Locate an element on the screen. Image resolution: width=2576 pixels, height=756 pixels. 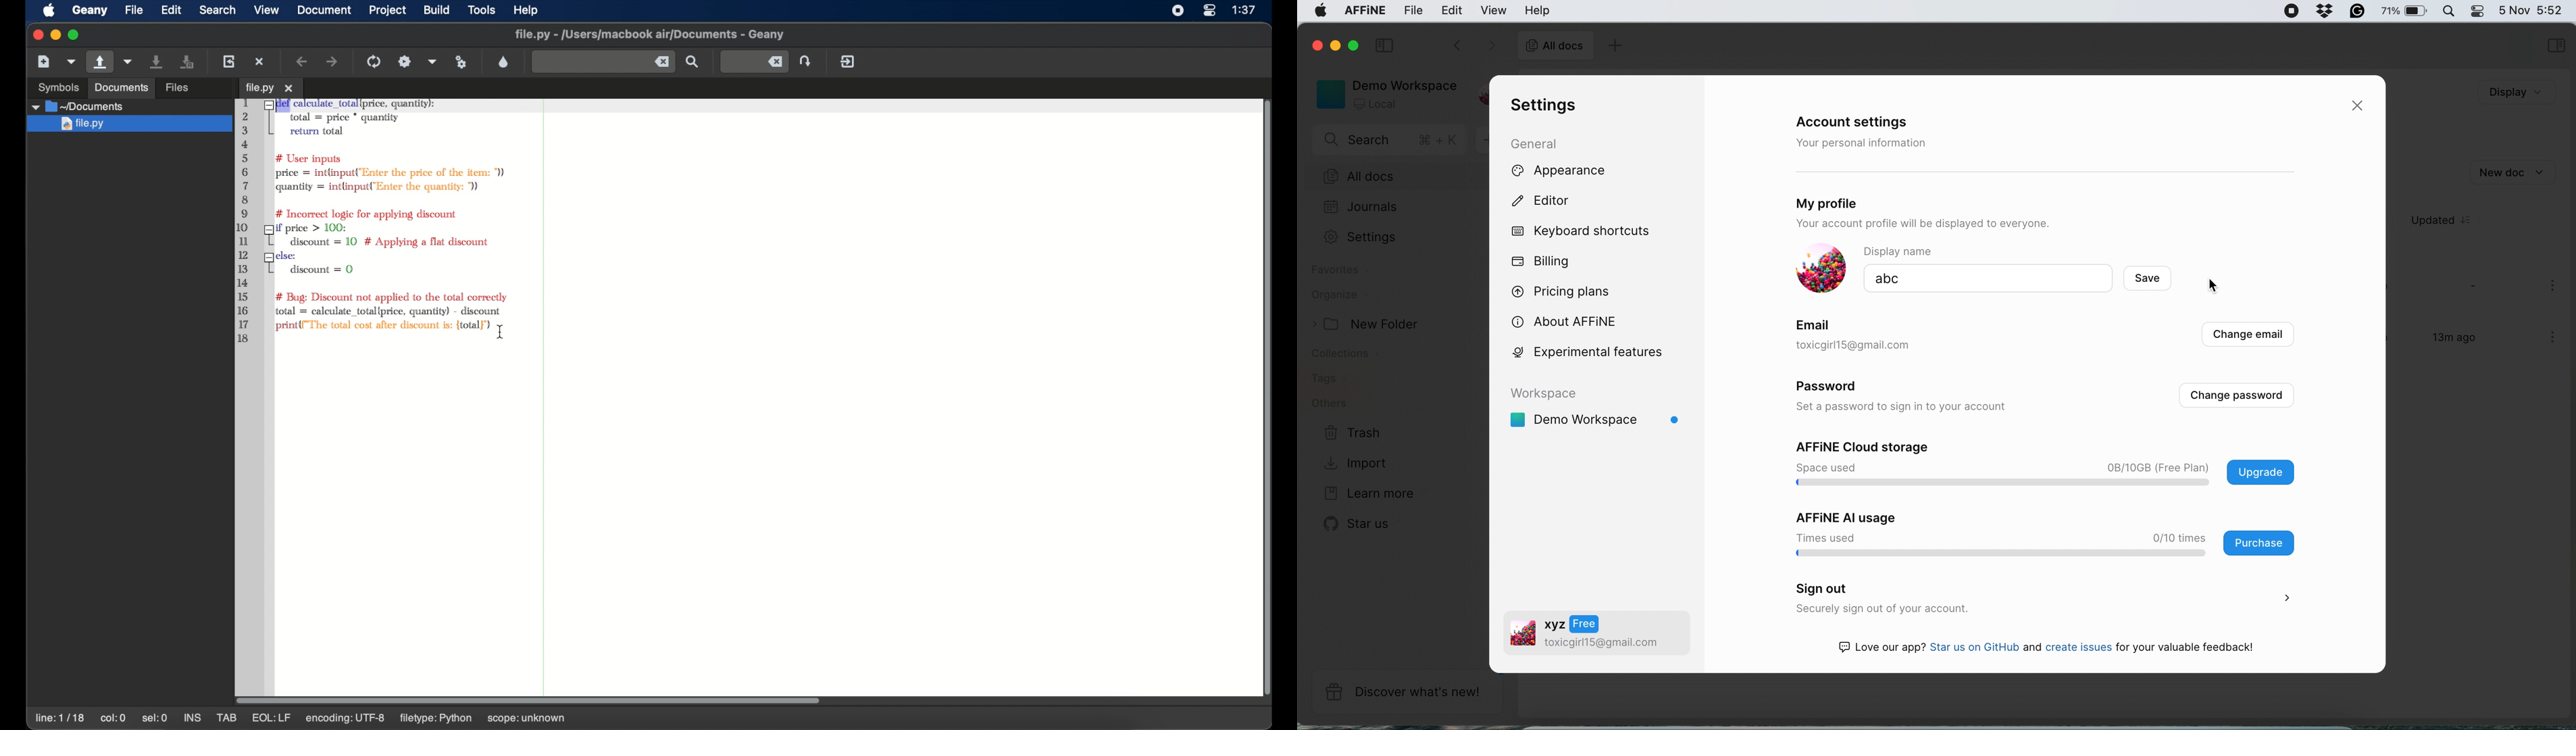
documents is located at coordinates (120, 87).